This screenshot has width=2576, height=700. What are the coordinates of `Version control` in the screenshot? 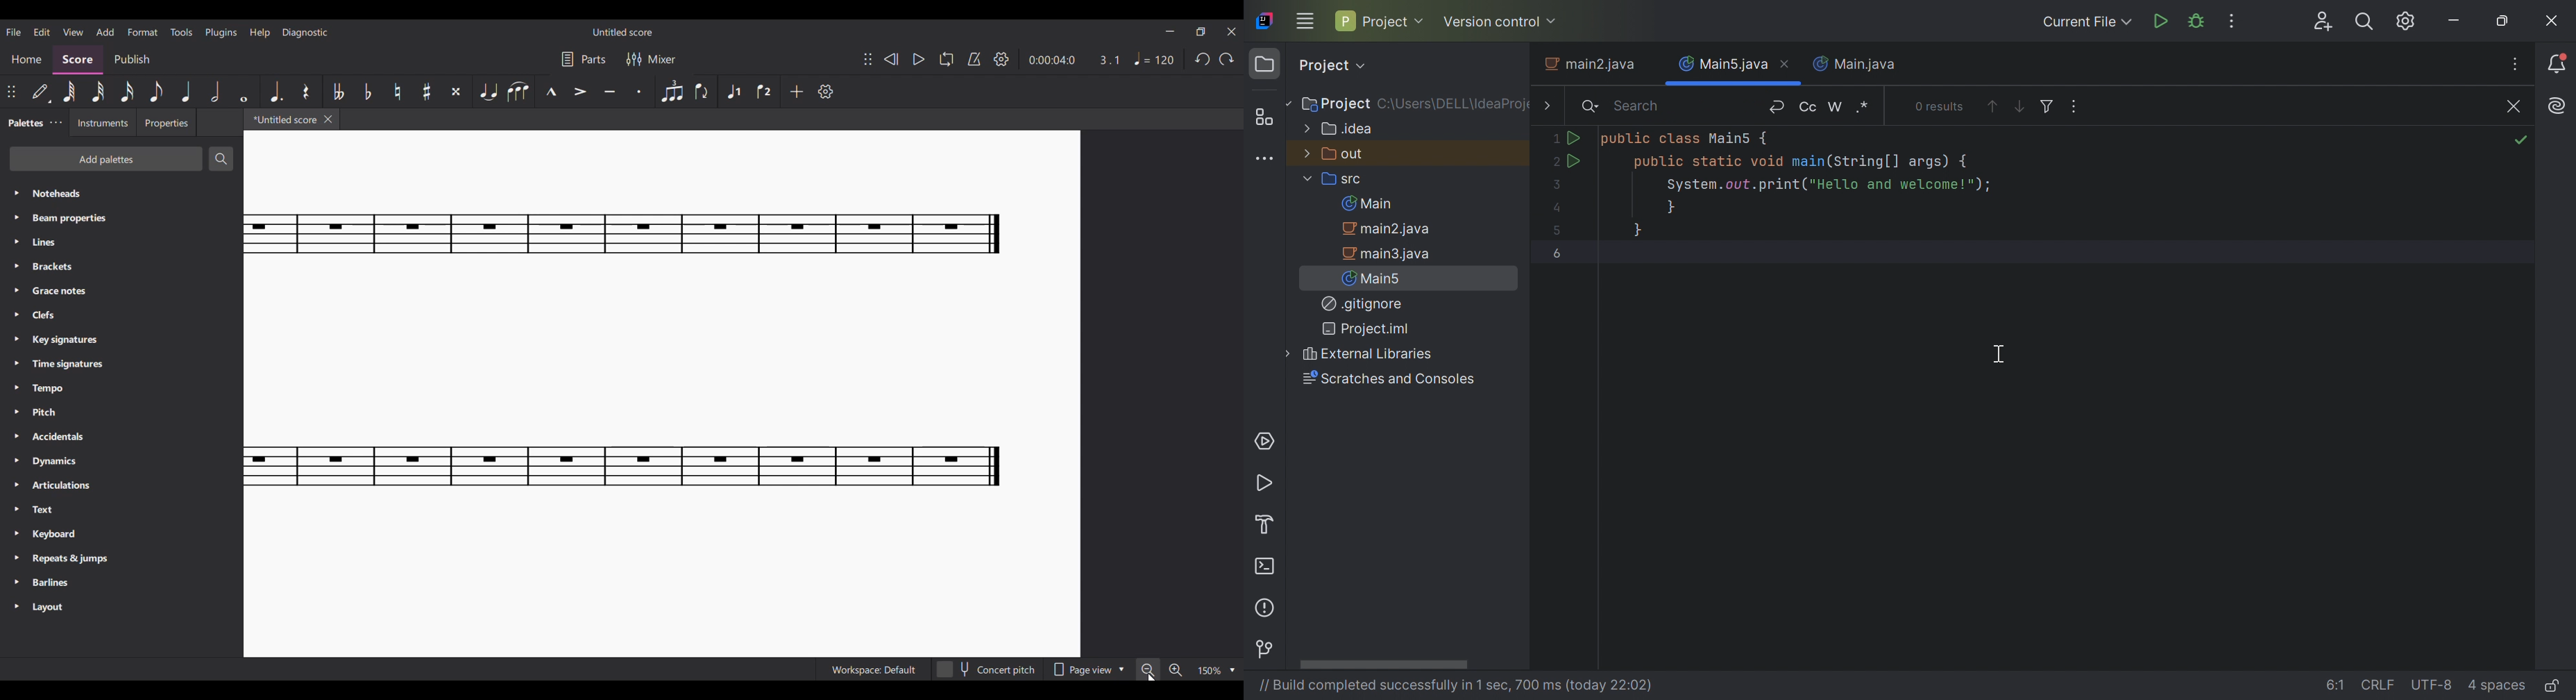 It's located at (1500, 23).